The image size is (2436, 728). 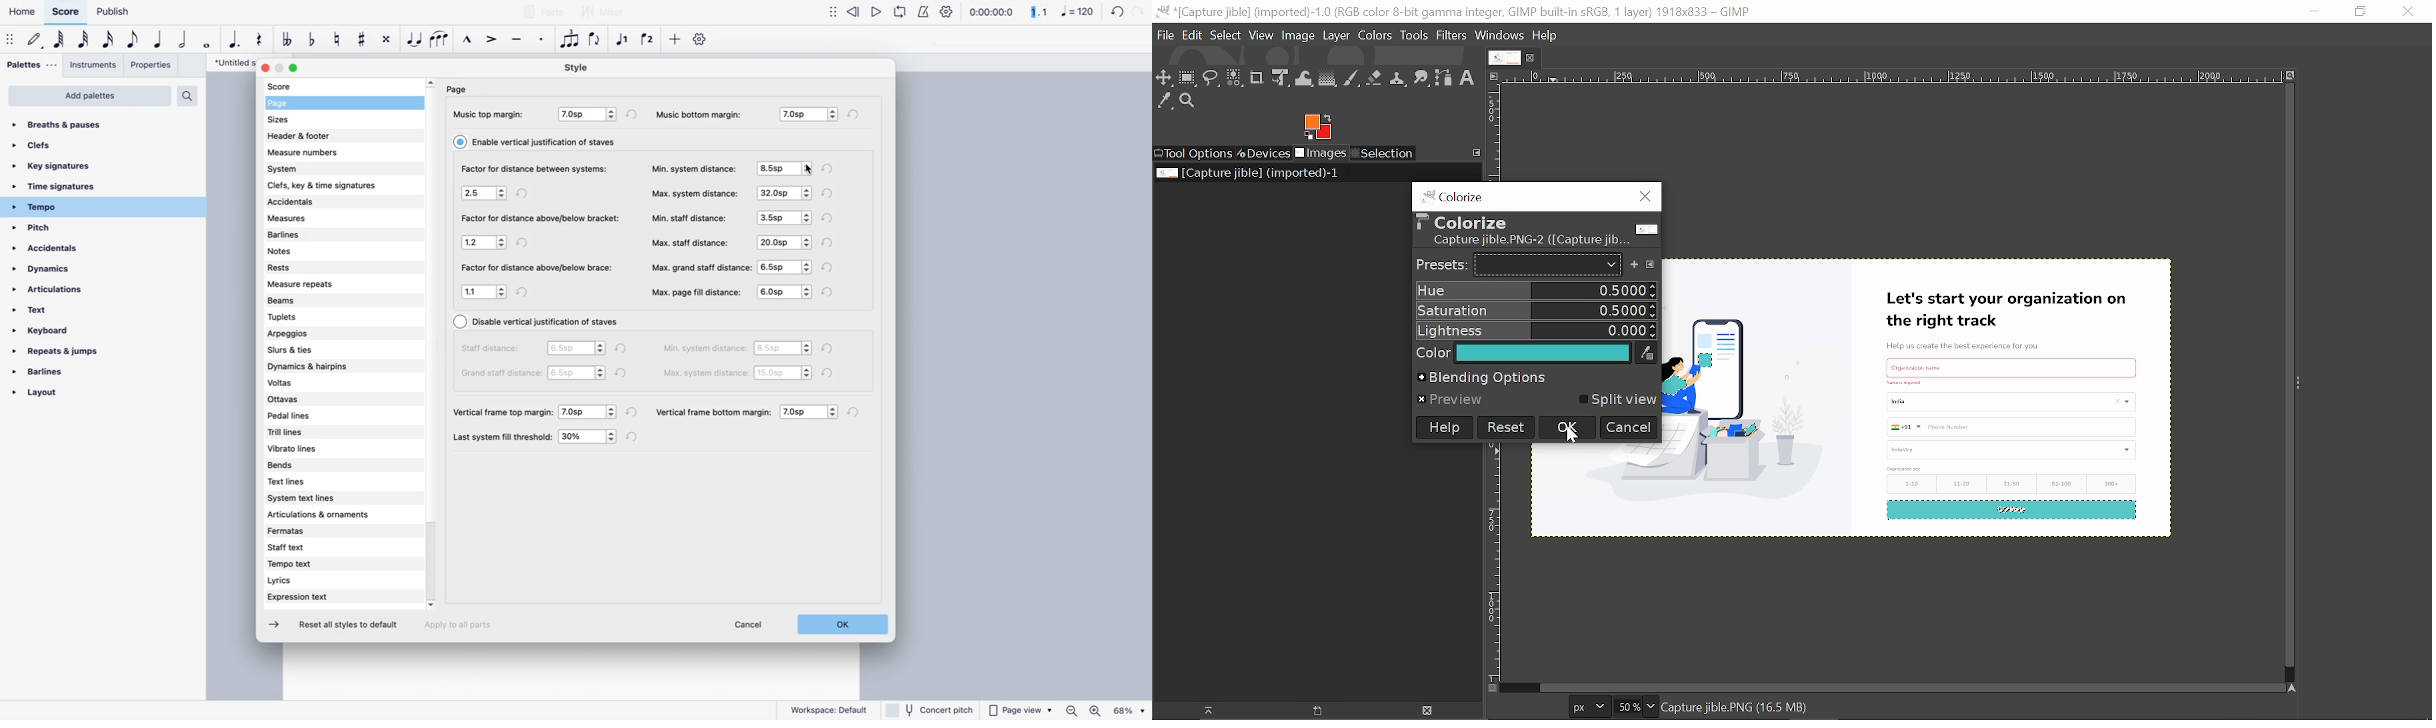 I want to click on Move tool, so click(x=1164, y=79).